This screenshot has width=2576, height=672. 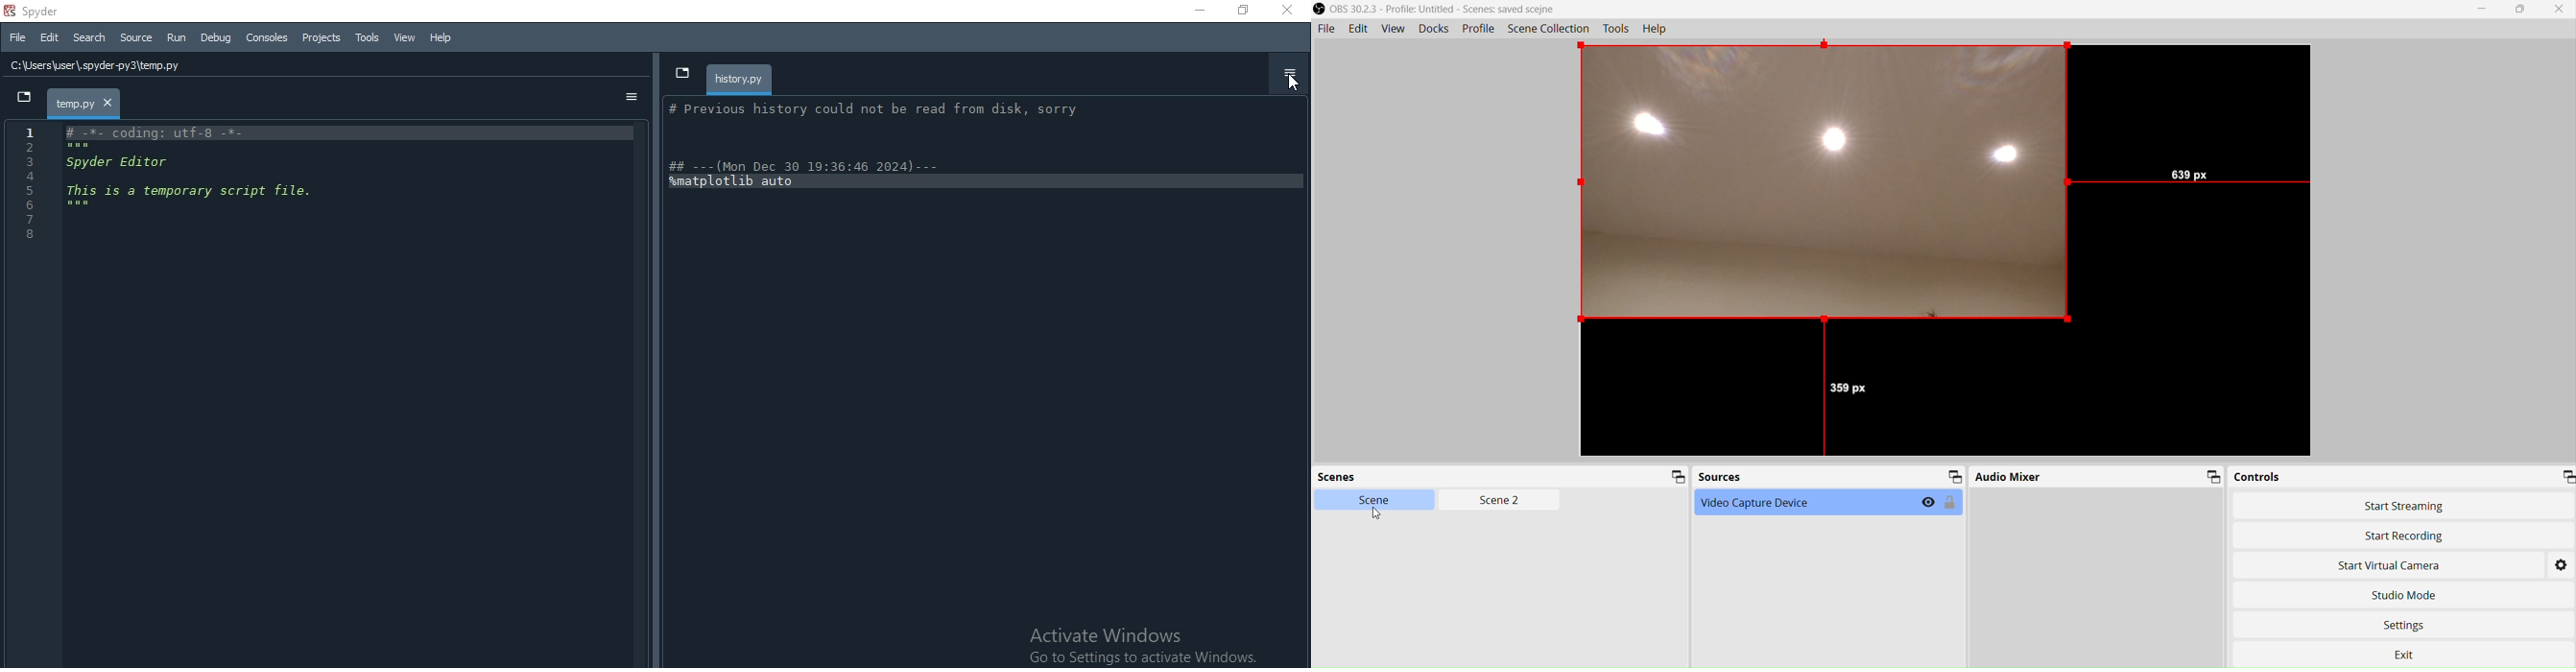 What do you see at coordinates (1379, 515) in the screenshot?
I see `cursor` at bounding box center [1379, 515].